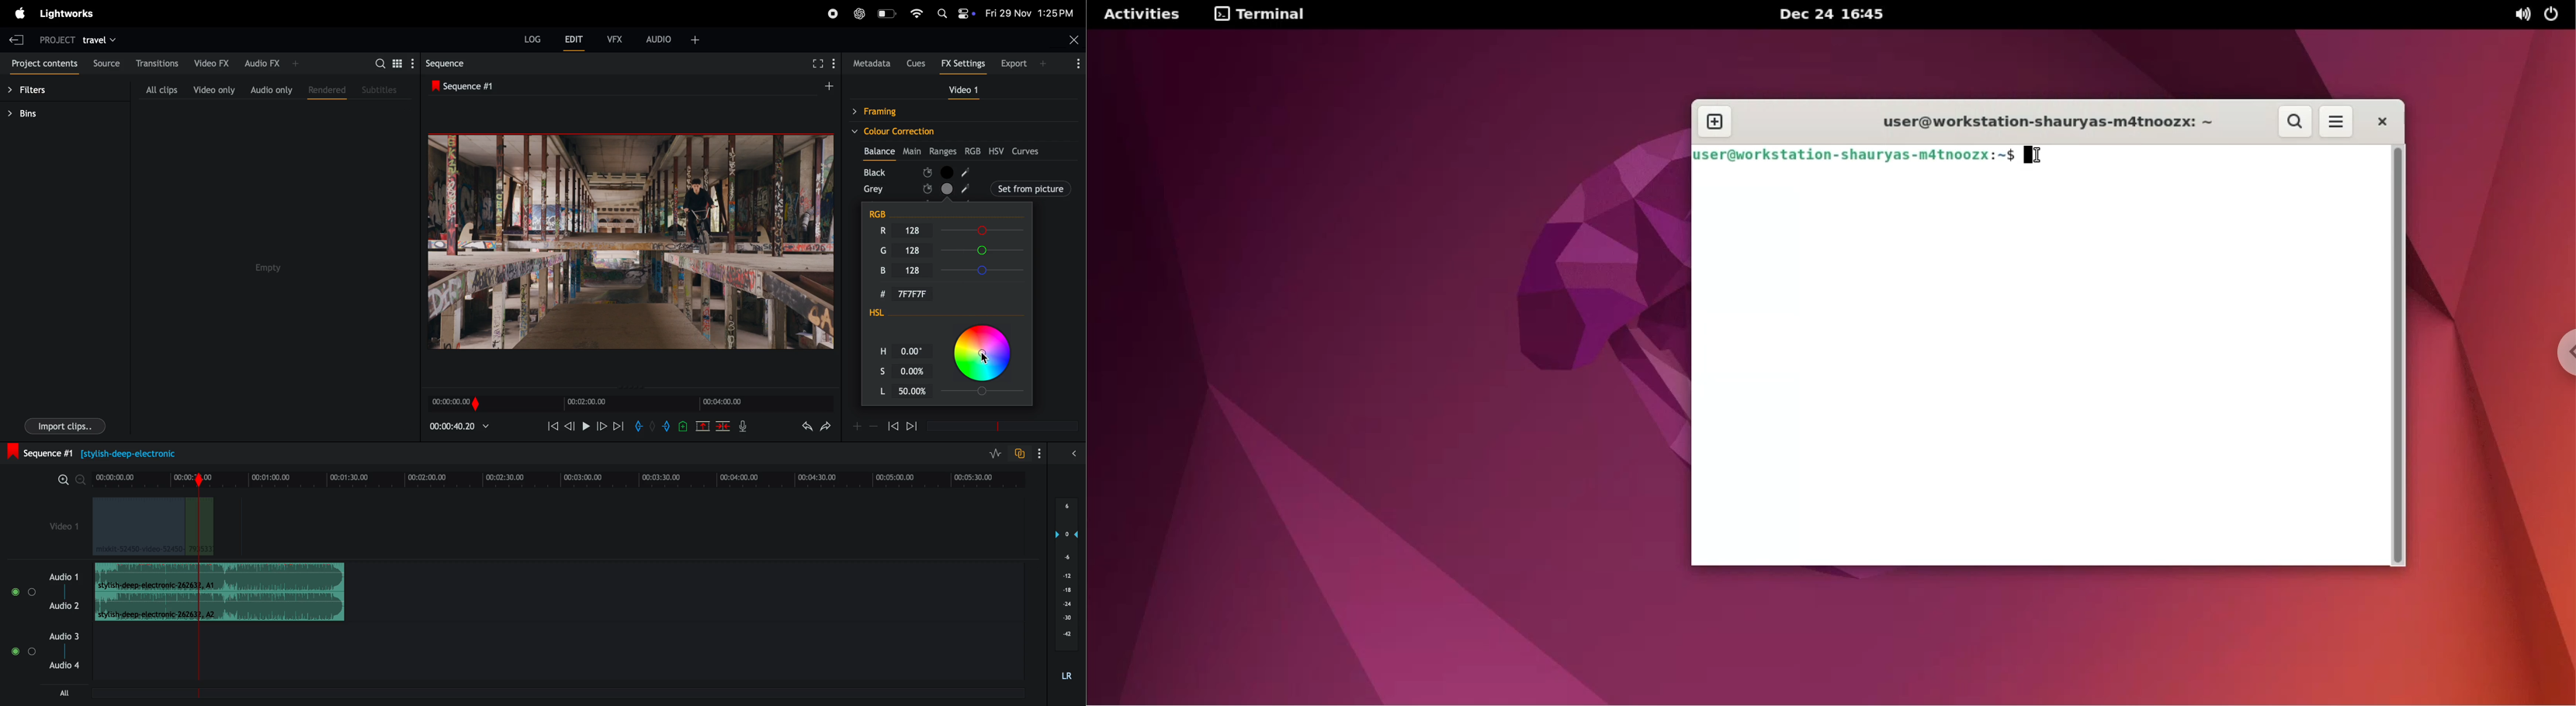 The width and height of the screenshot is (2576, 728). What do you see at coordinates (563, 475) in the screenshot?
I see `time frame` at bounding box center [563, 475].